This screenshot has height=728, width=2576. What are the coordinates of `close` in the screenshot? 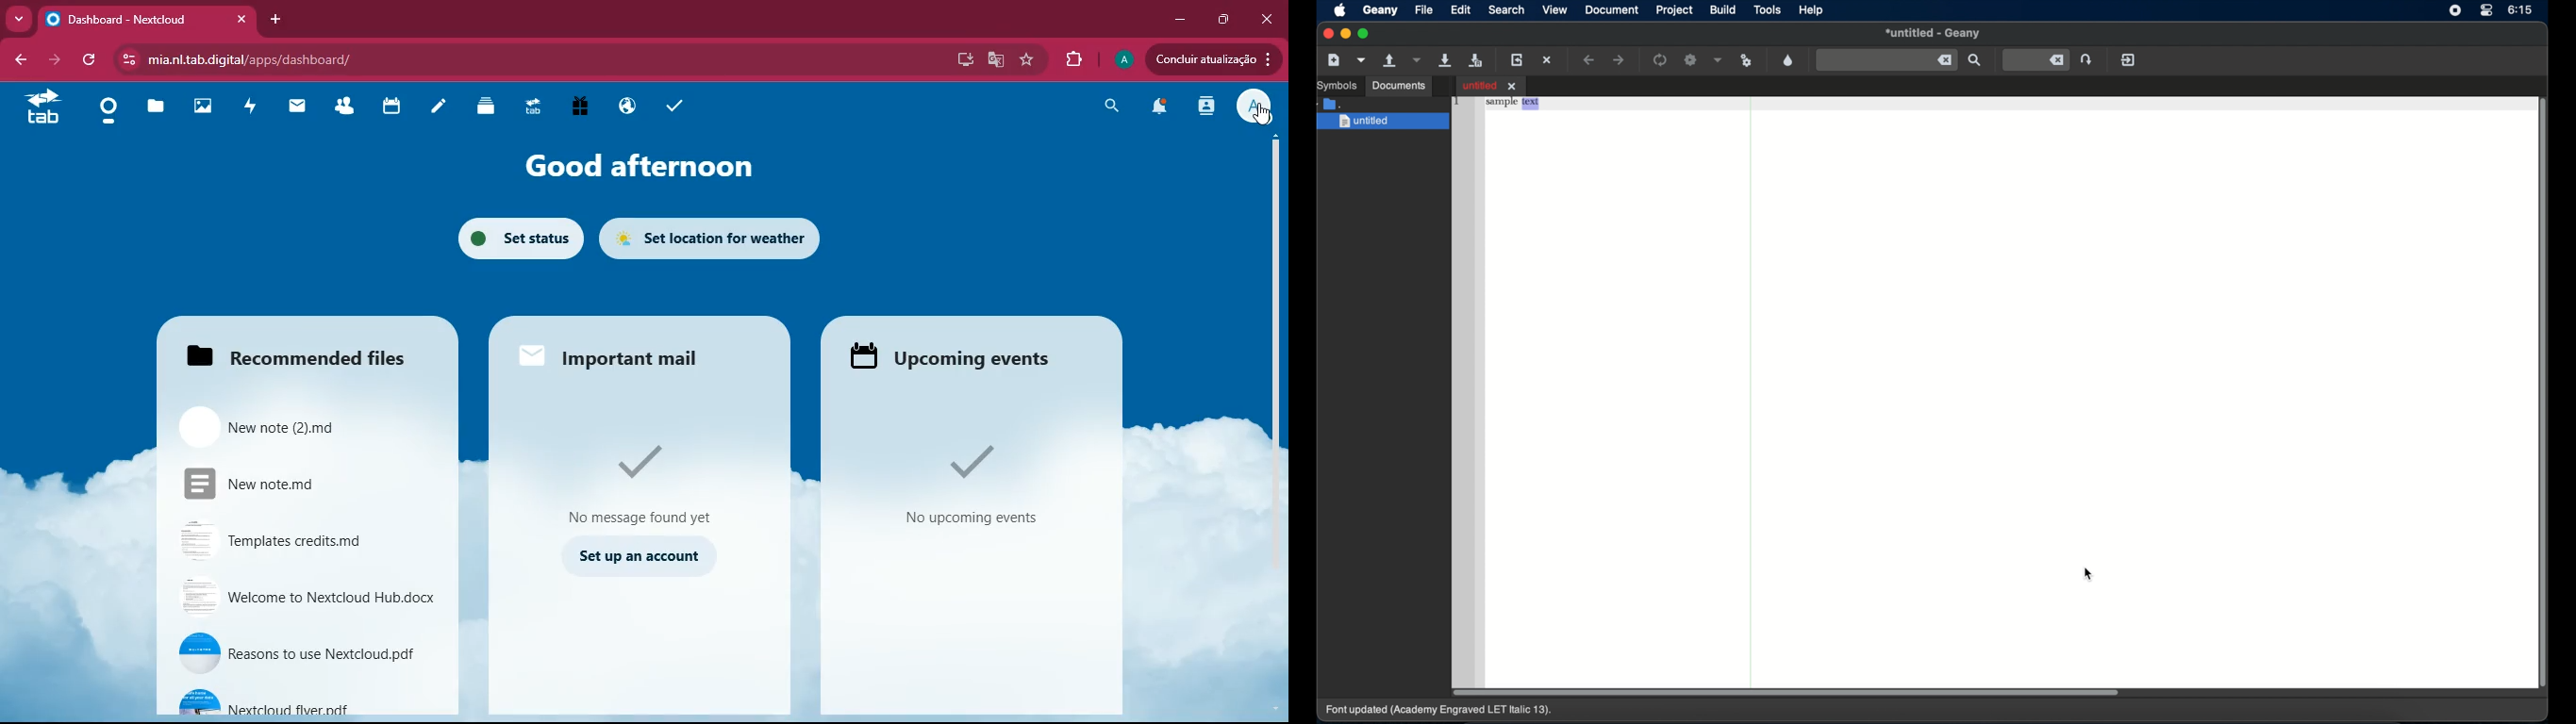 It's located at (1270, 19).